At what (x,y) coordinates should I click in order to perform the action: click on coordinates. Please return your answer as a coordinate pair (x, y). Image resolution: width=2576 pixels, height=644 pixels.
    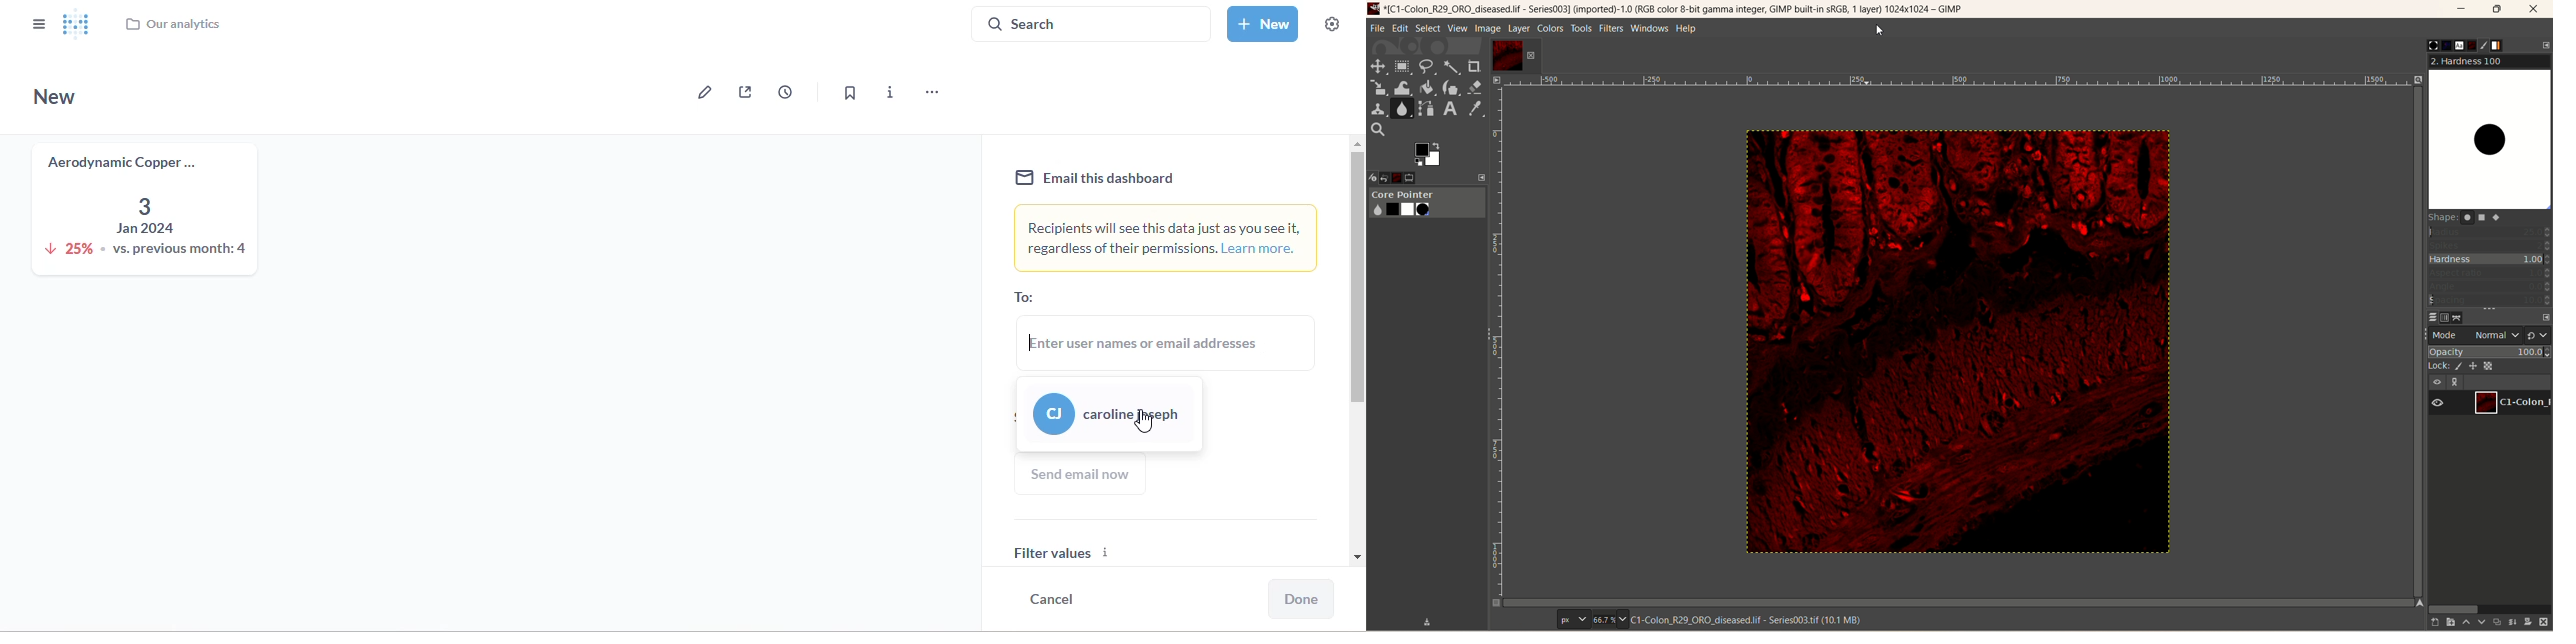
    Looking at the image, I should click on (1517, 620).